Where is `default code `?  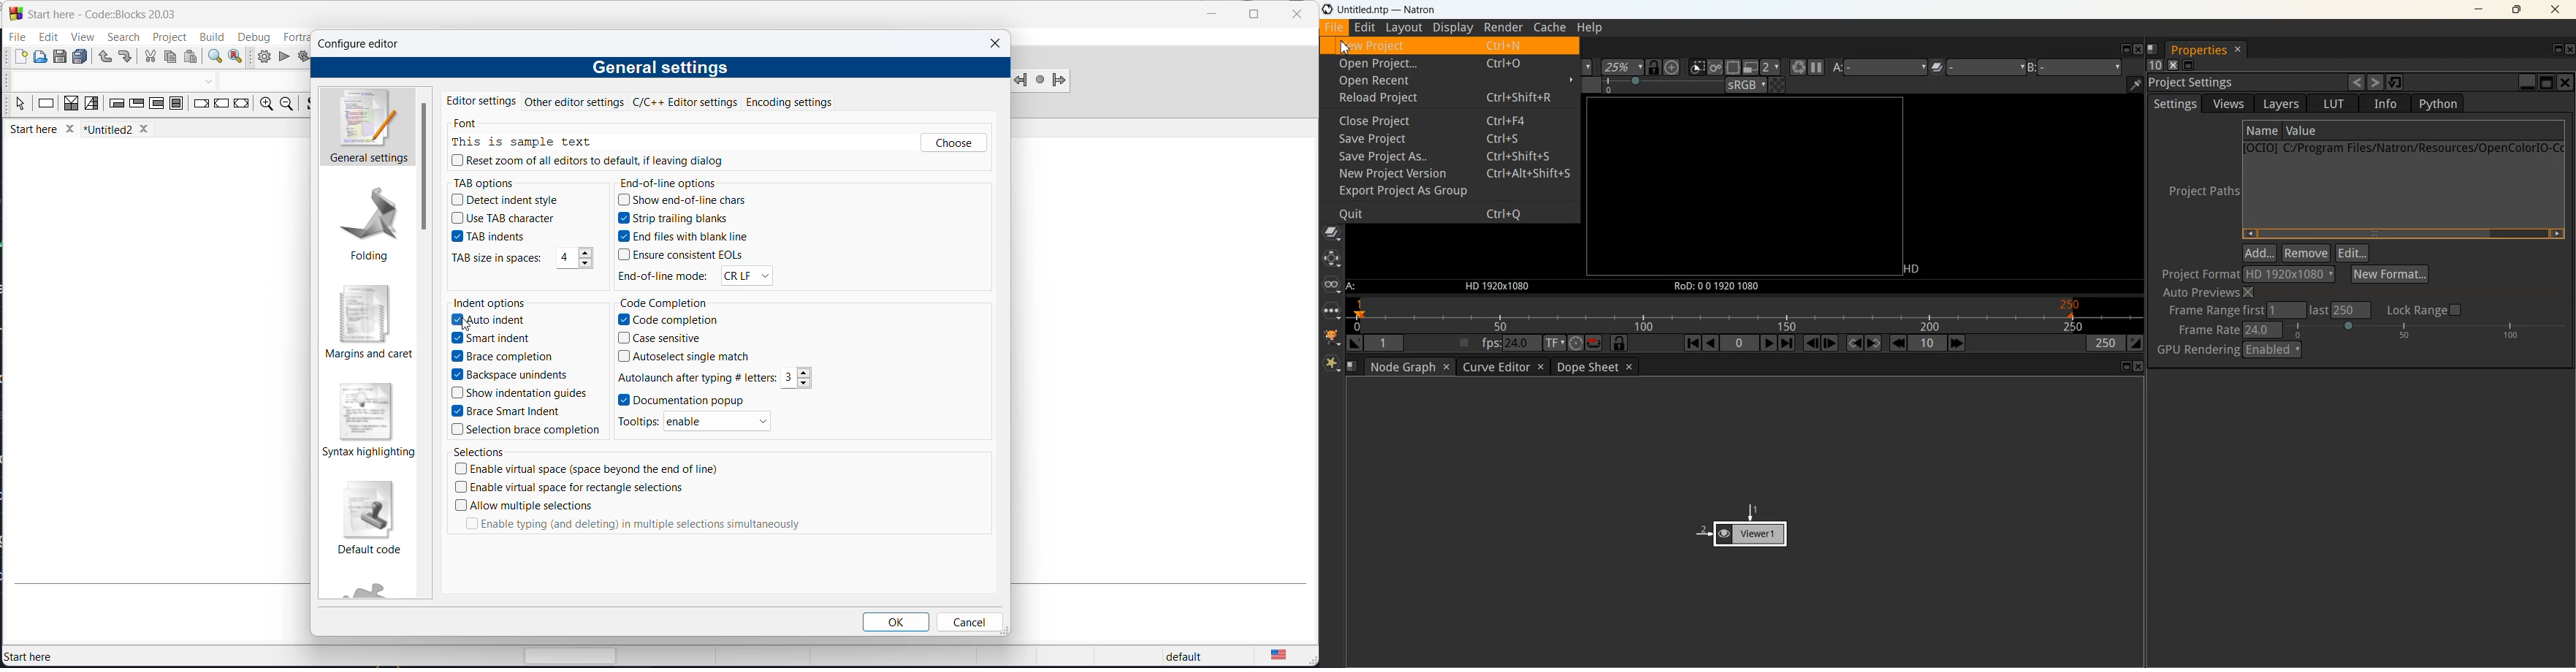
default code  is located at coordinates (375, 518).